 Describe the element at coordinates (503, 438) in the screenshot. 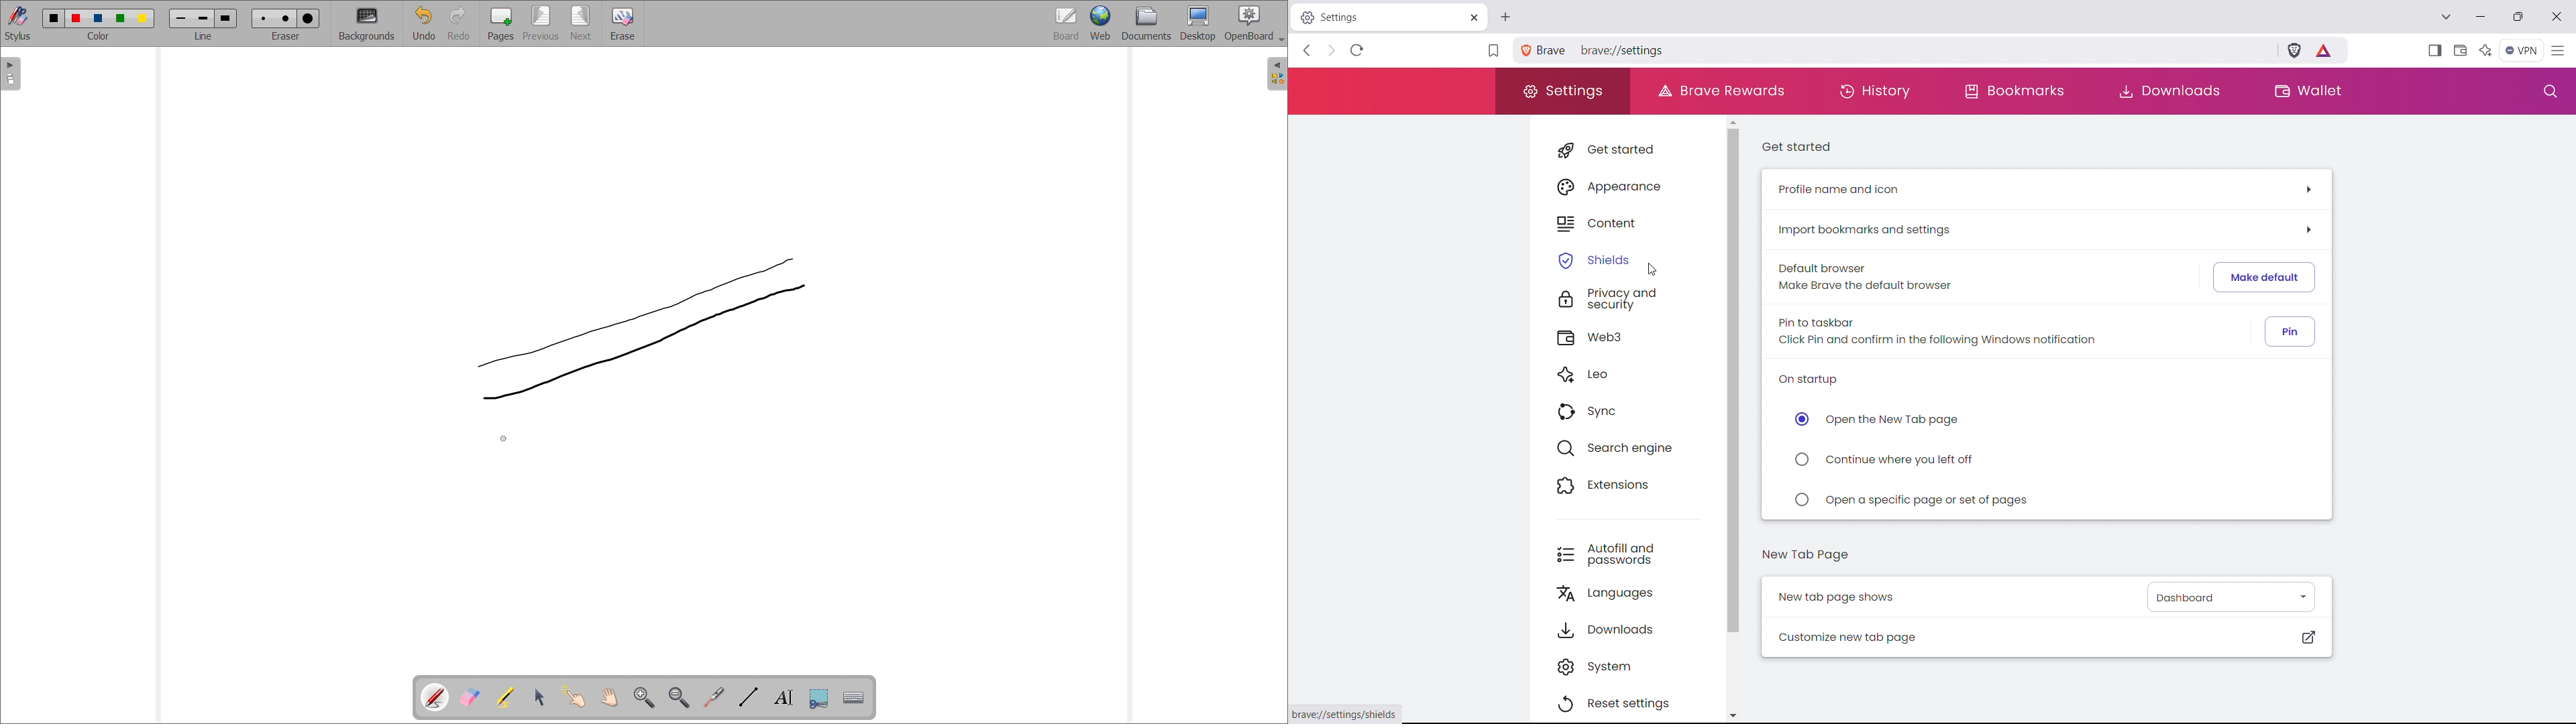

I see `cursor` at that location.